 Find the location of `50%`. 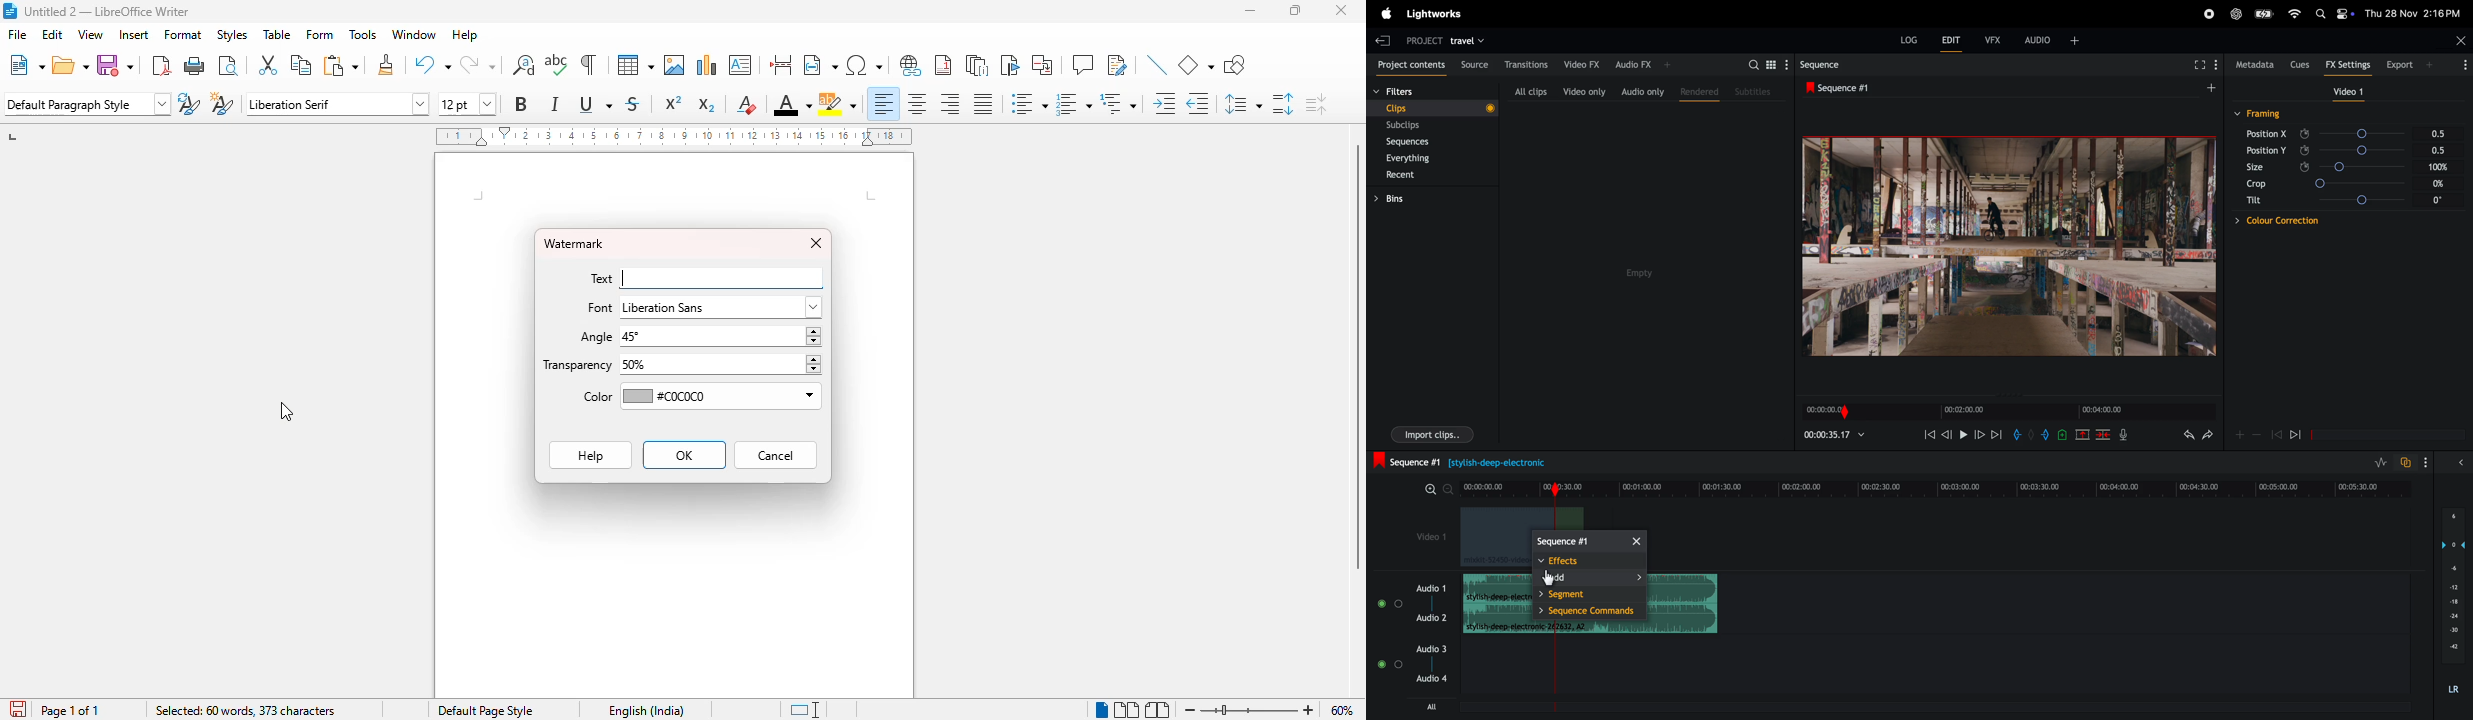

50% is located at coordinates (719, 365).